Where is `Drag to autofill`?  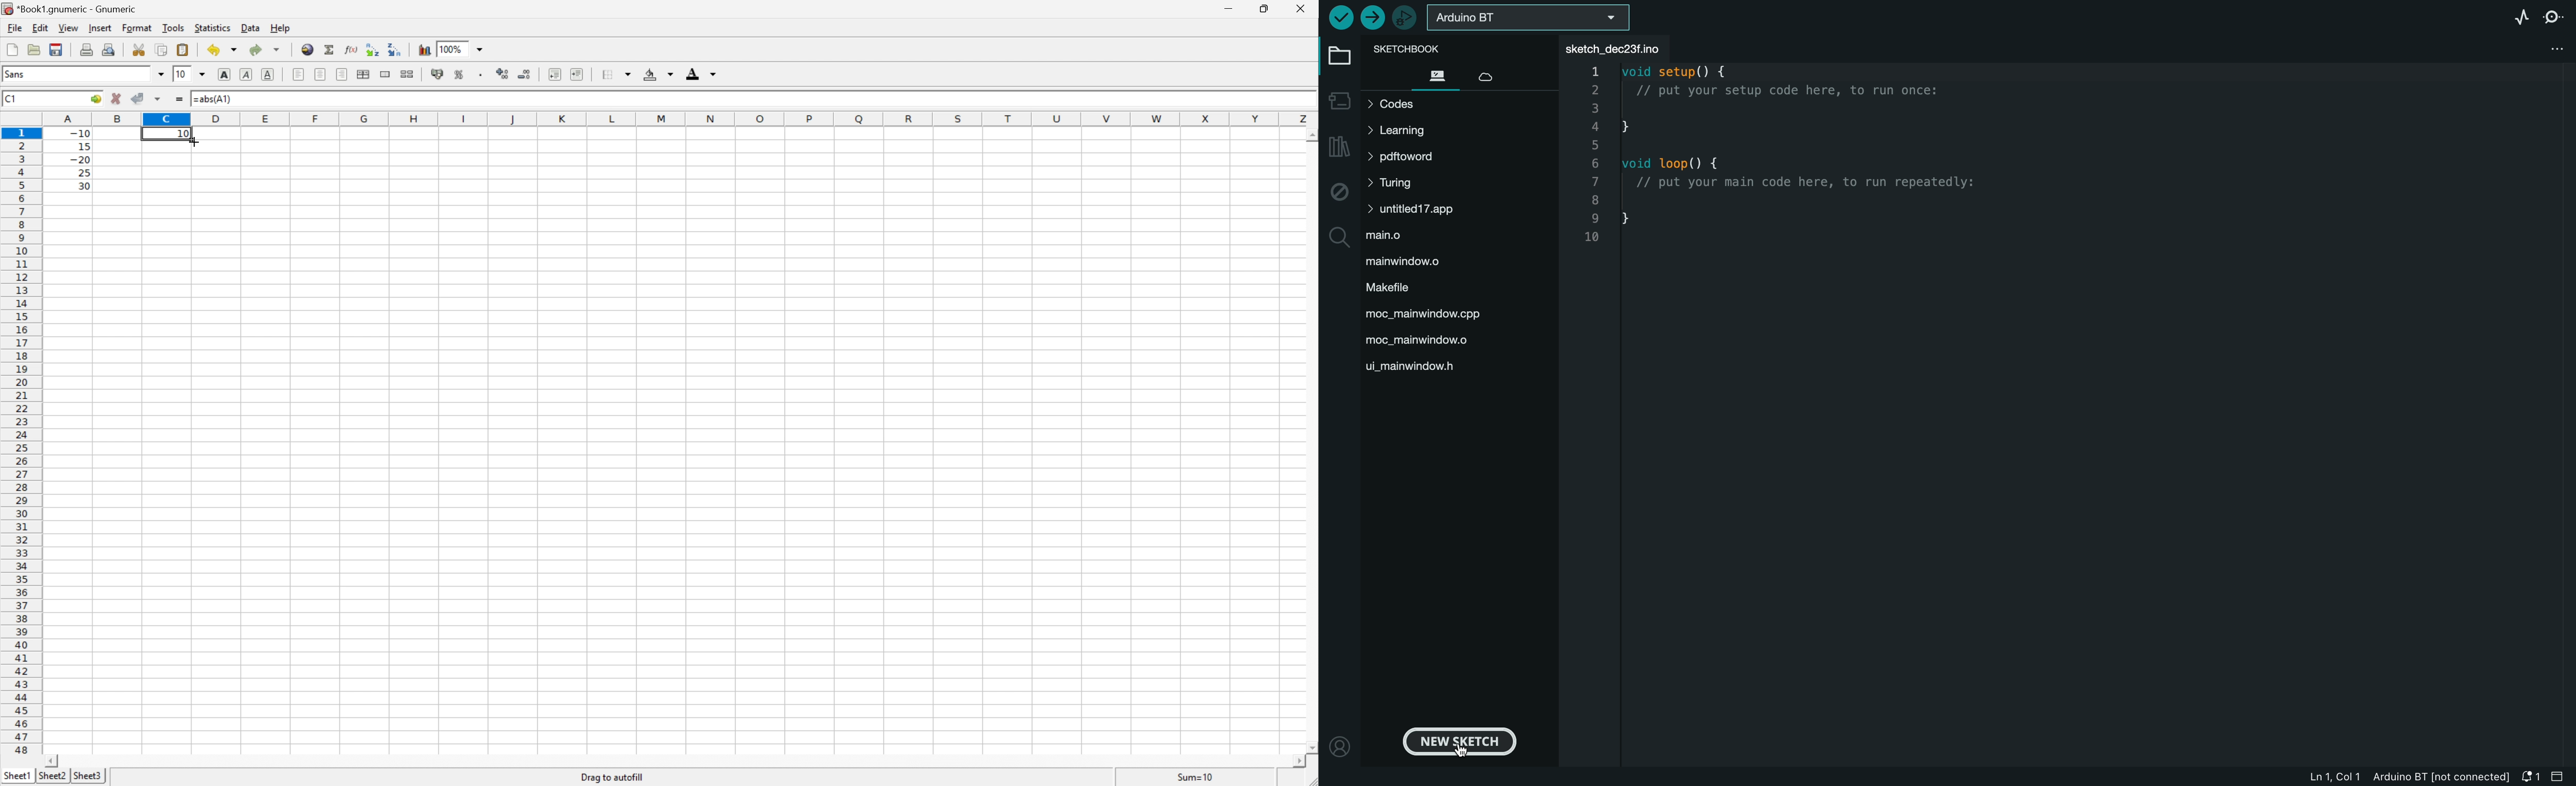 Drag to autofill is located at coordinates (612, 776).